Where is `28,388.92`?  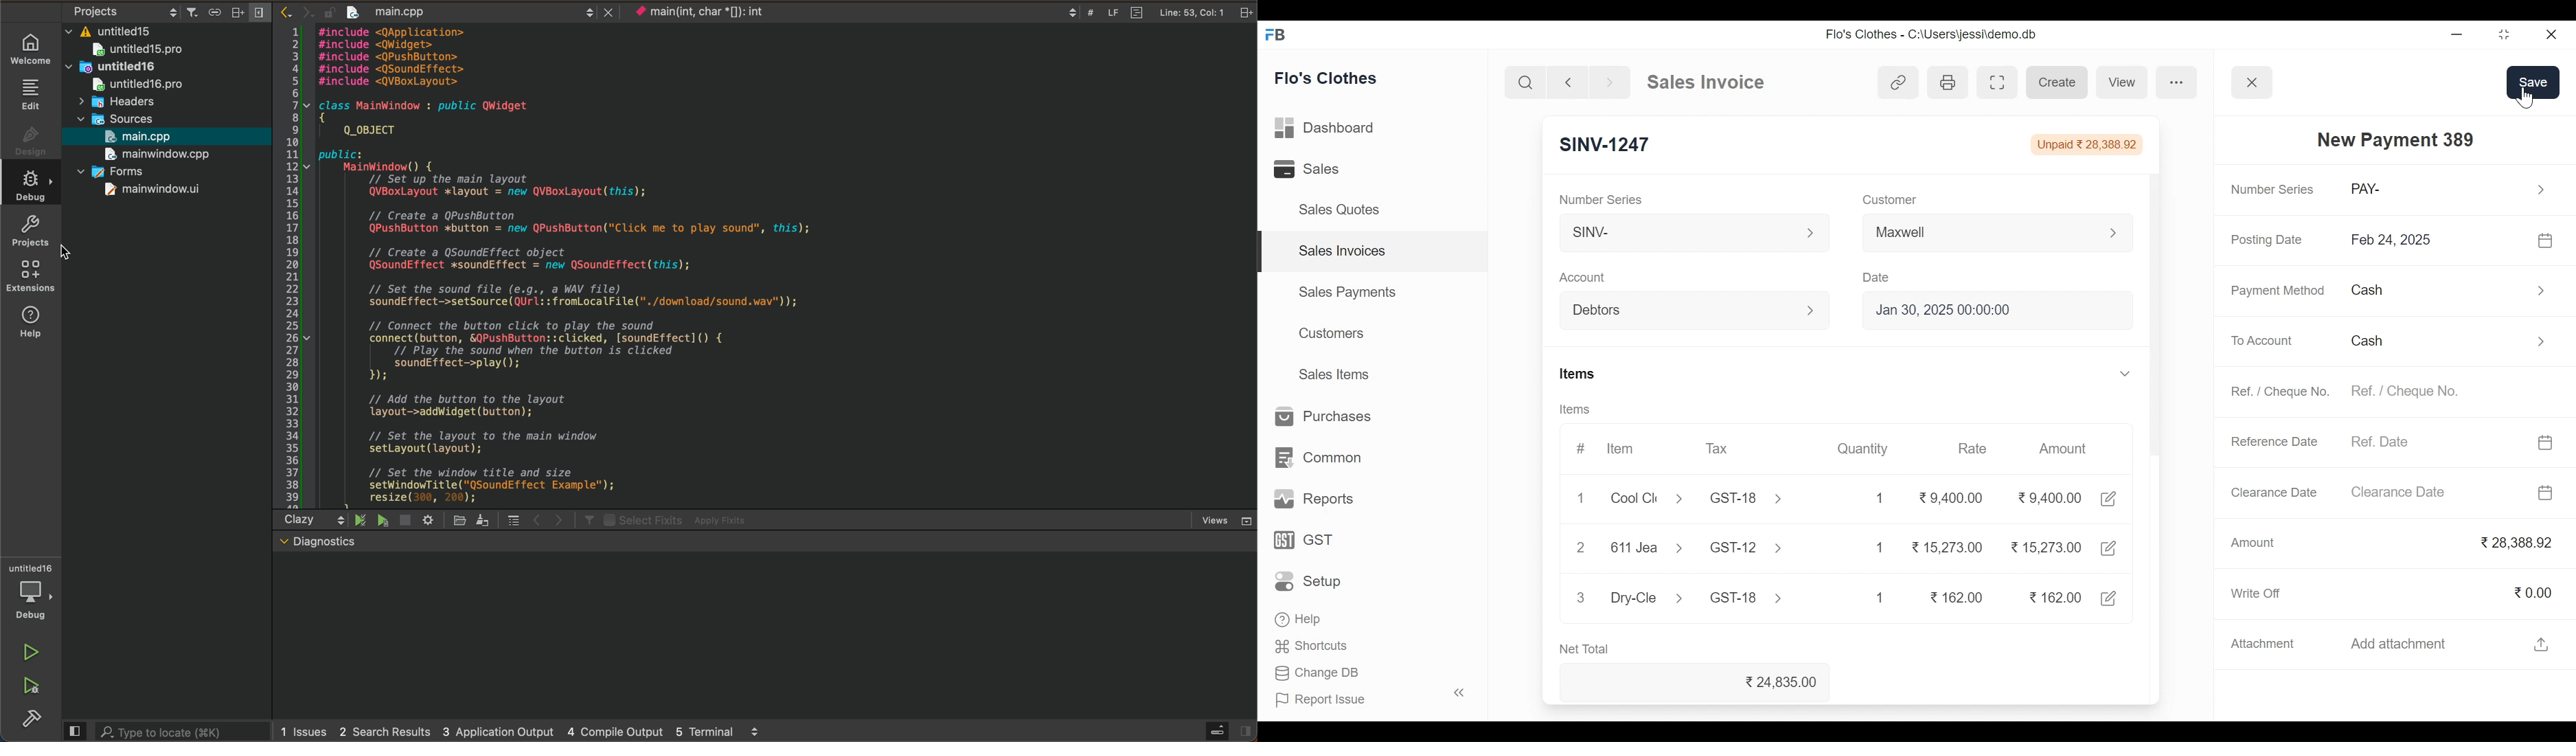
28,388.92 is located at coordinates (2518, 540).